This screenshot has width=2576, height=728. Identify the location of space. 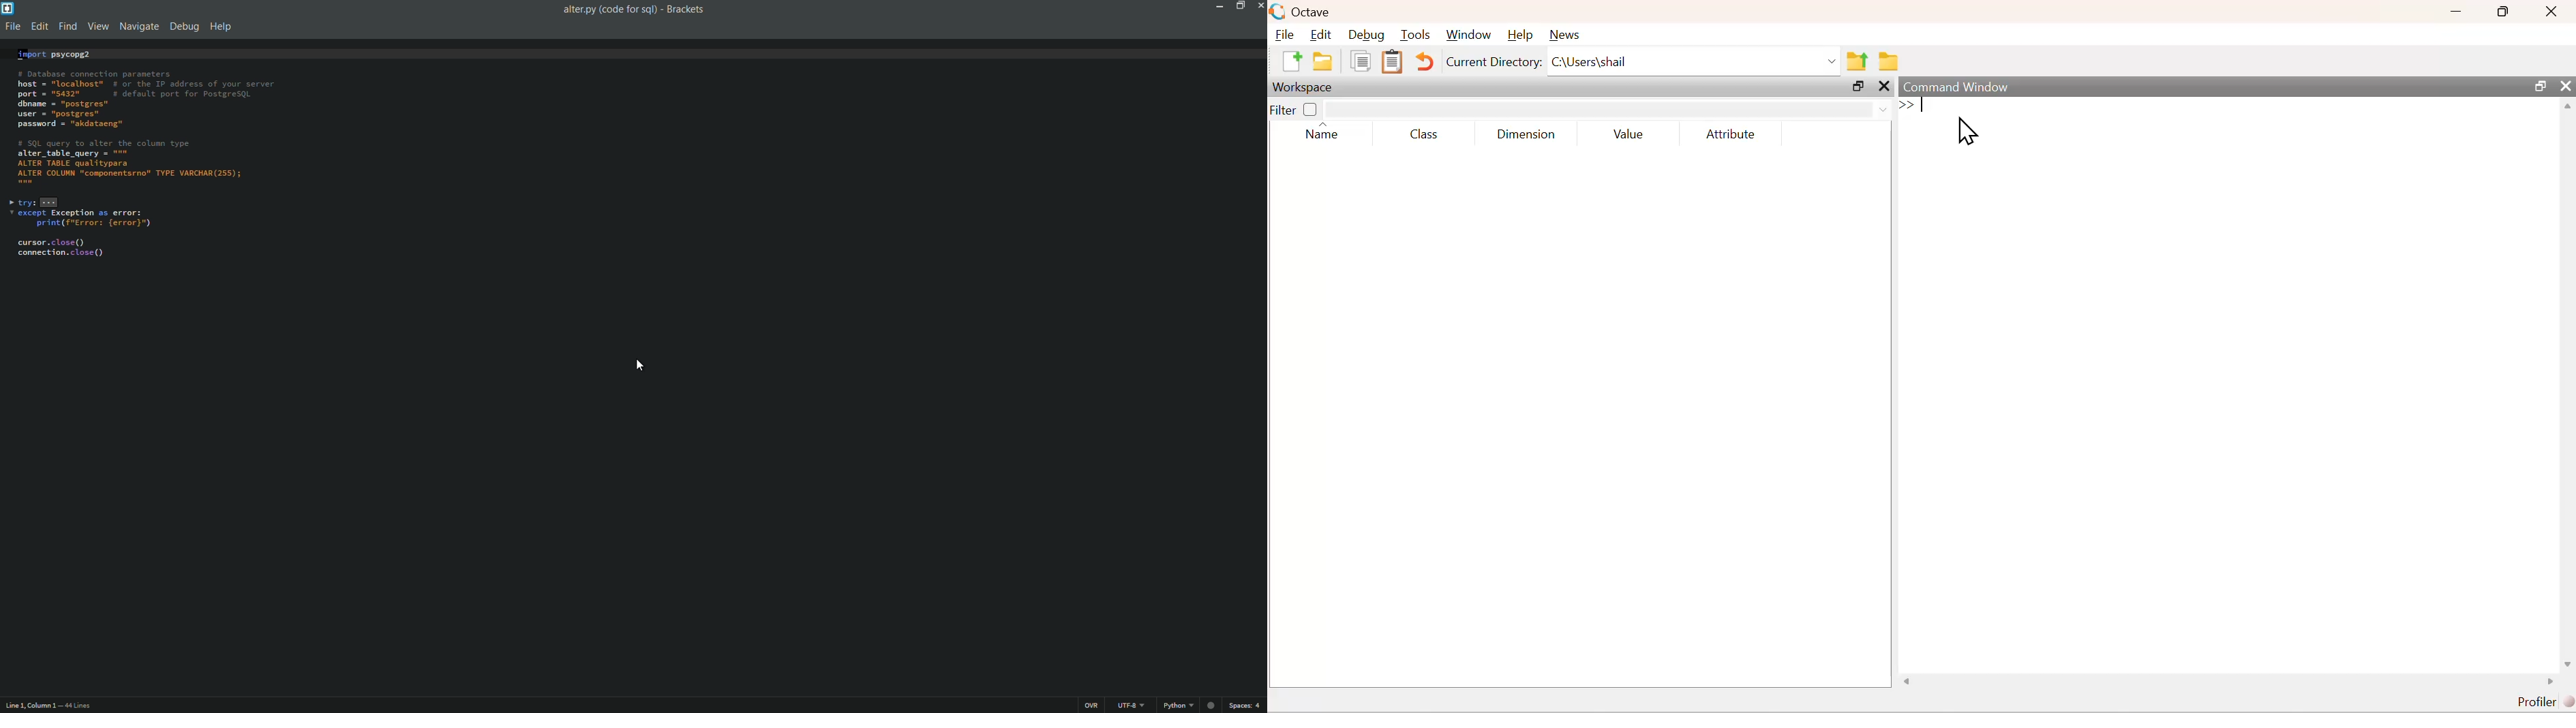
(1247, 706).